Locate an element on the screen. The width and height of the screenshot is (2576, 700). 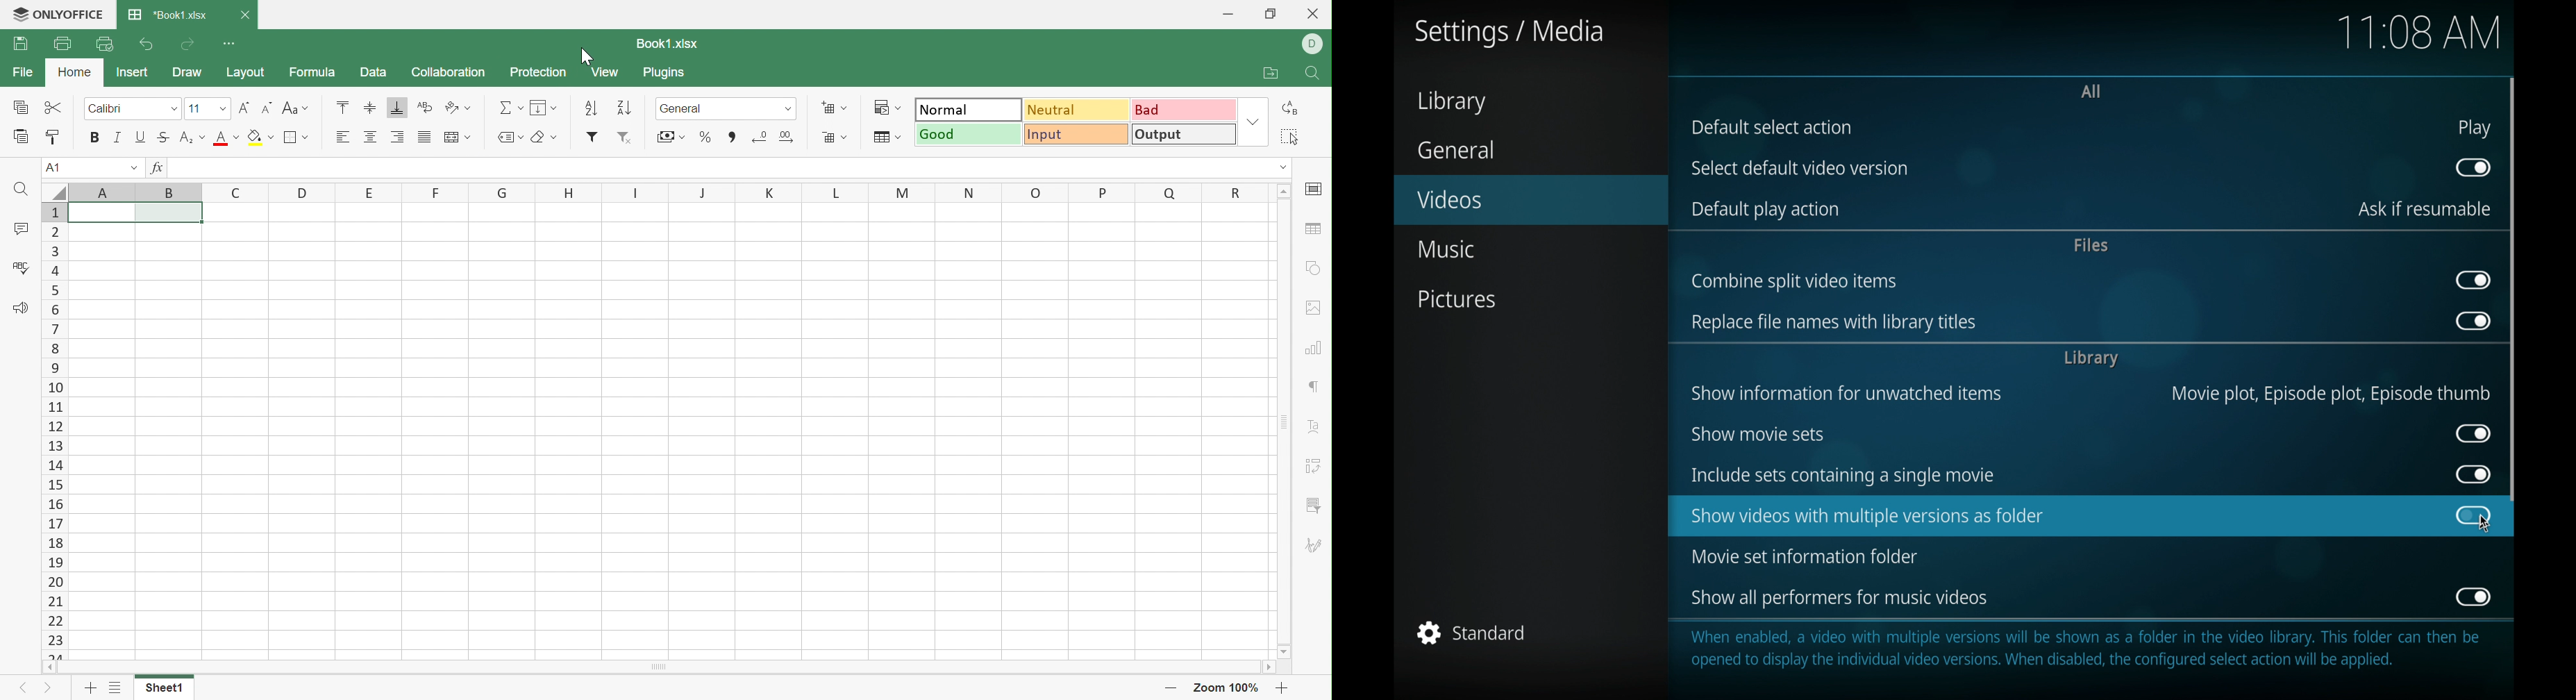
Open file location is located at coordinates (1271, 74).